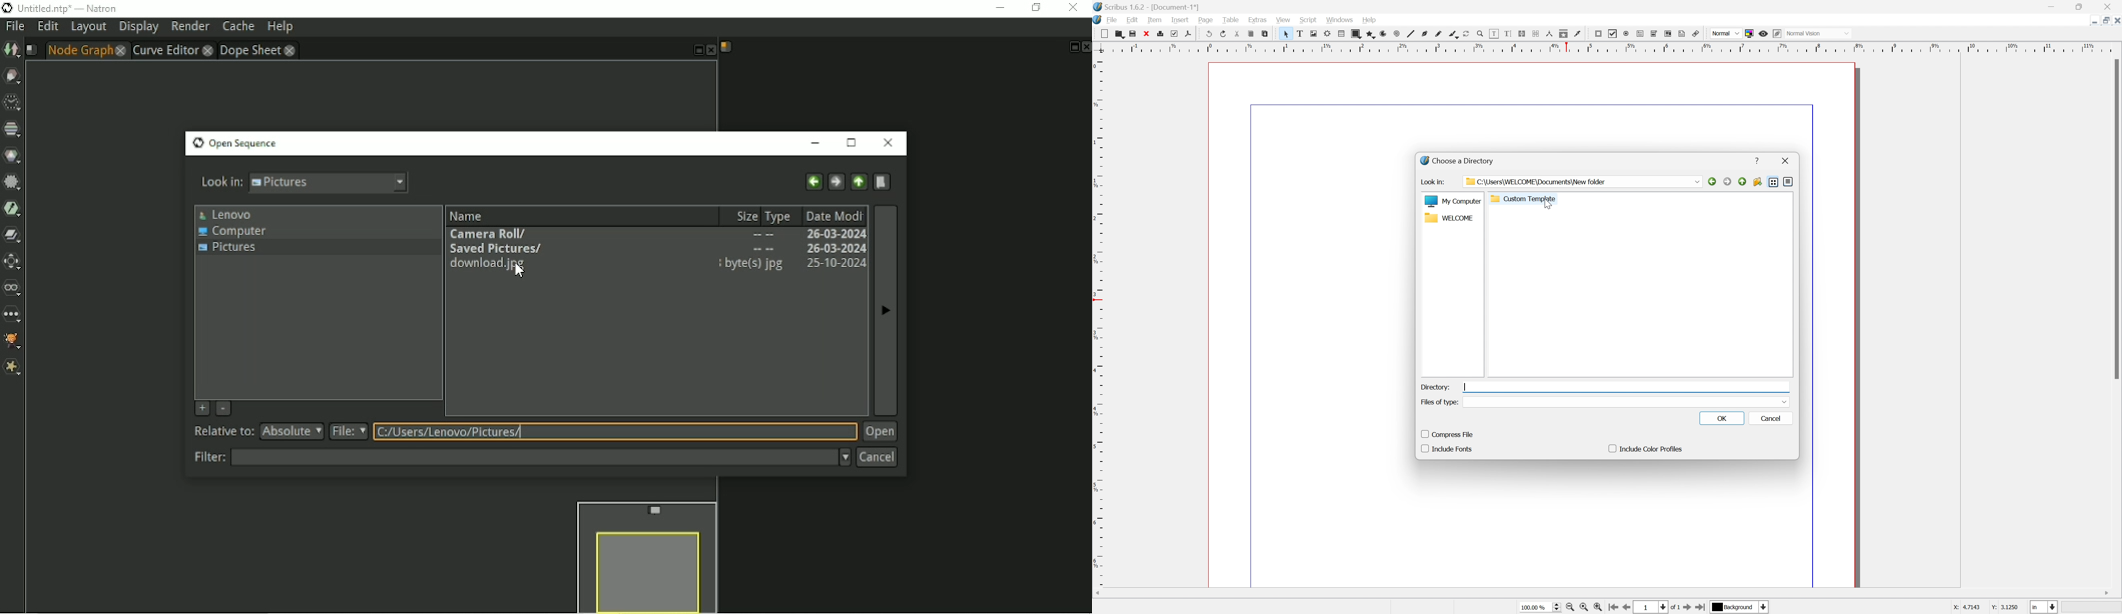 The width and height of the screenshot is (2128, 616). Describe the element at coordinates (1113, 19) in the screenshot. I see `file` at that location.